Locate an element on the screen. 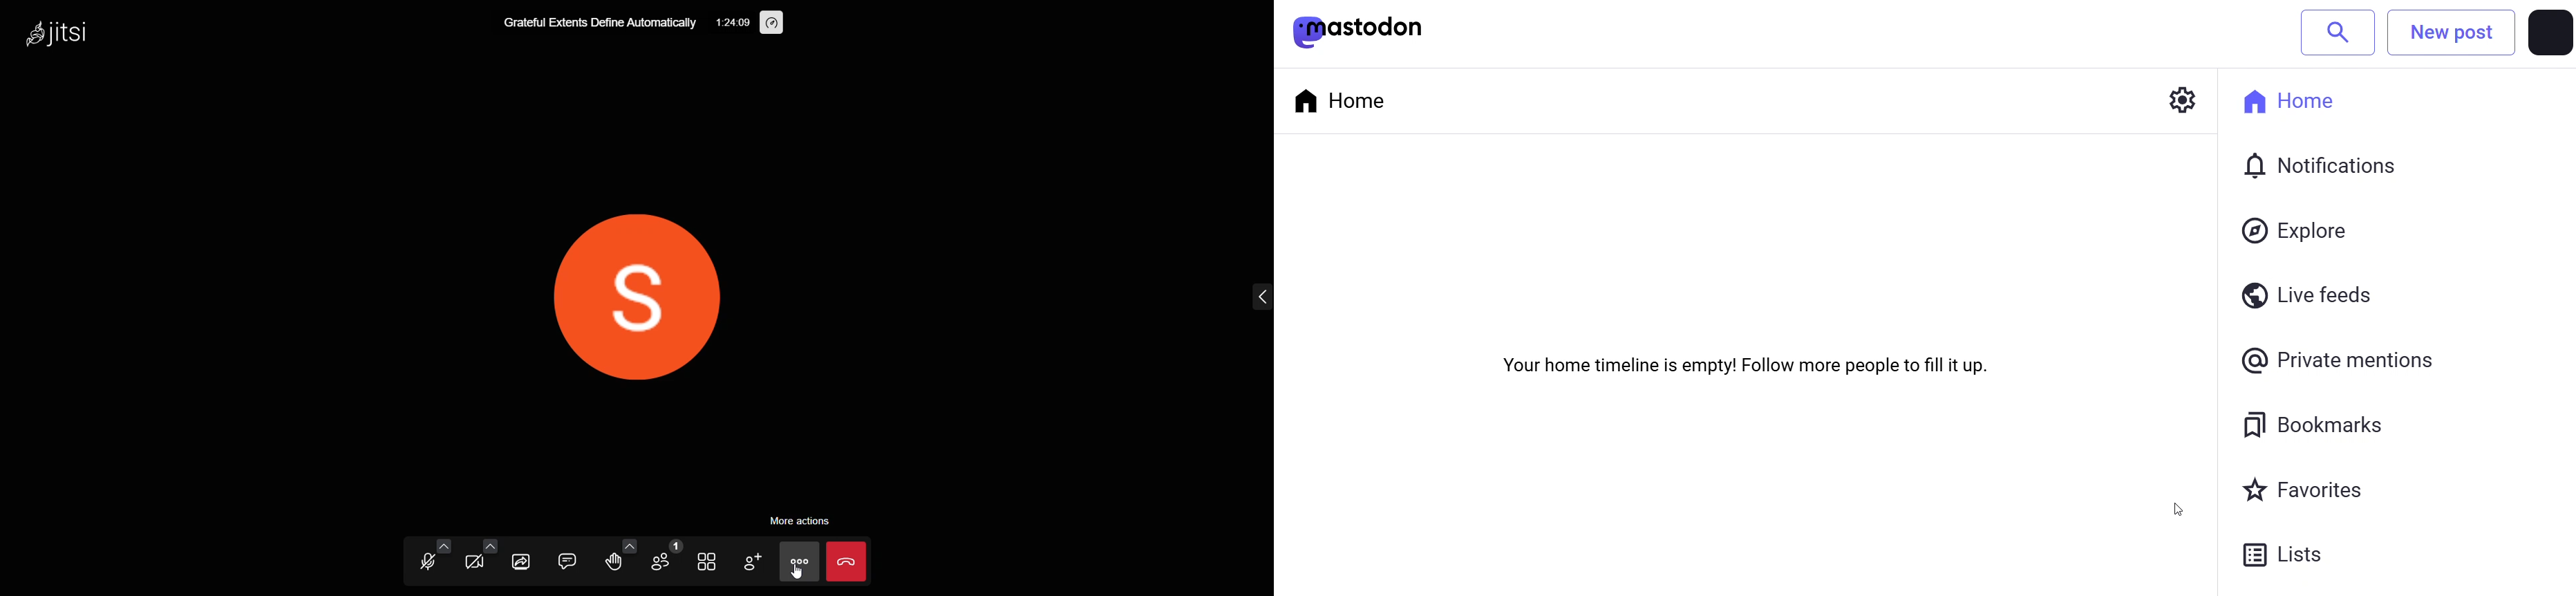  audio setting is located at coordinates (442, 545).